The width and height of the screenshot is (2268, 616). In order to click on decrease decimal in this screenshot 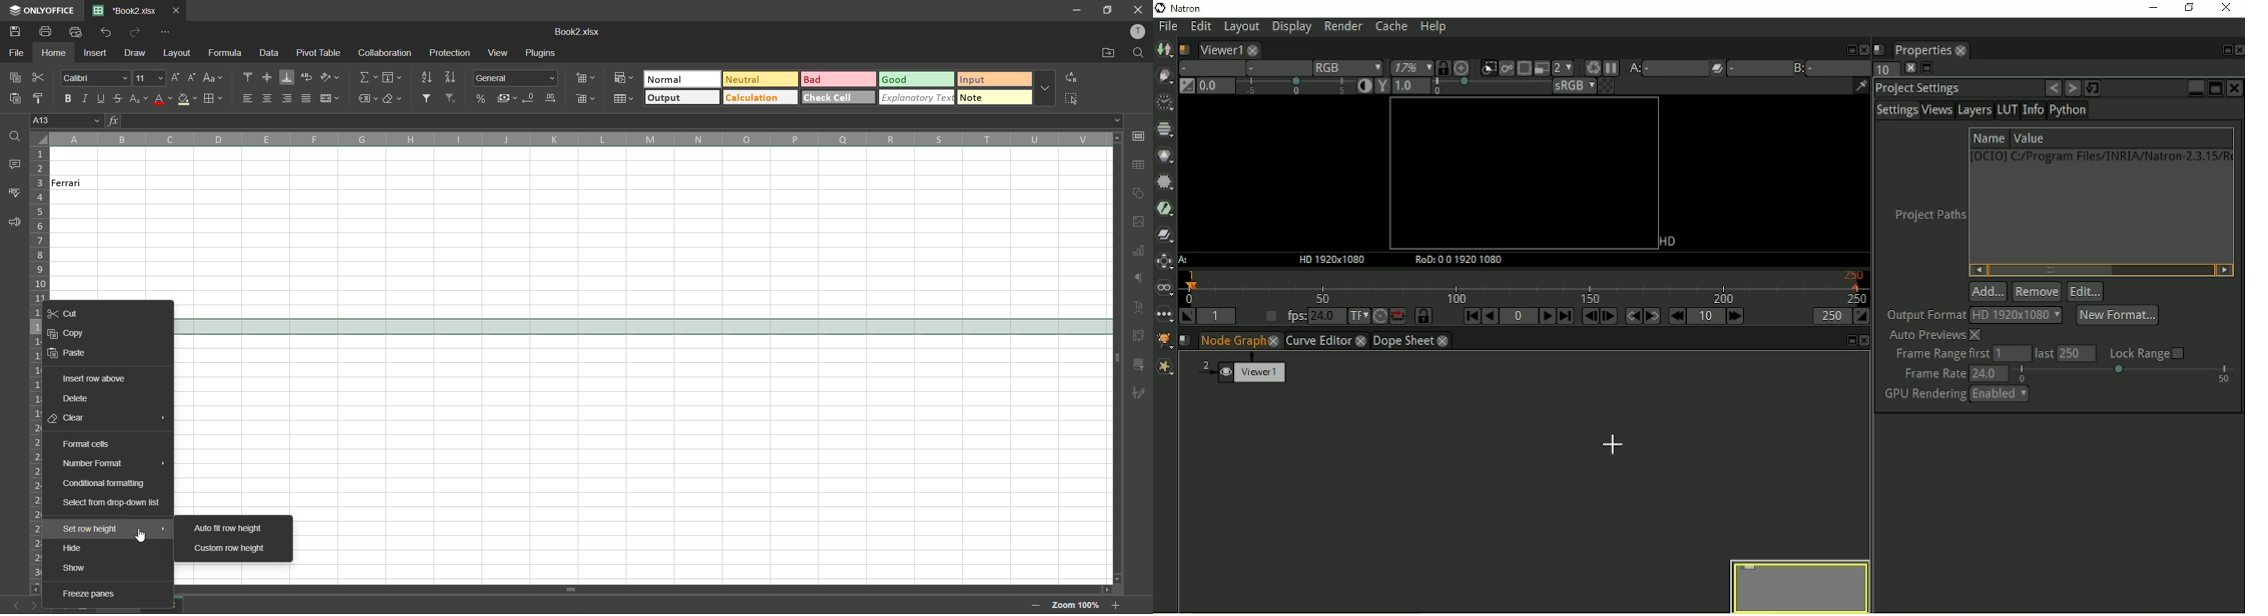, I will do `click(531, 98)`.